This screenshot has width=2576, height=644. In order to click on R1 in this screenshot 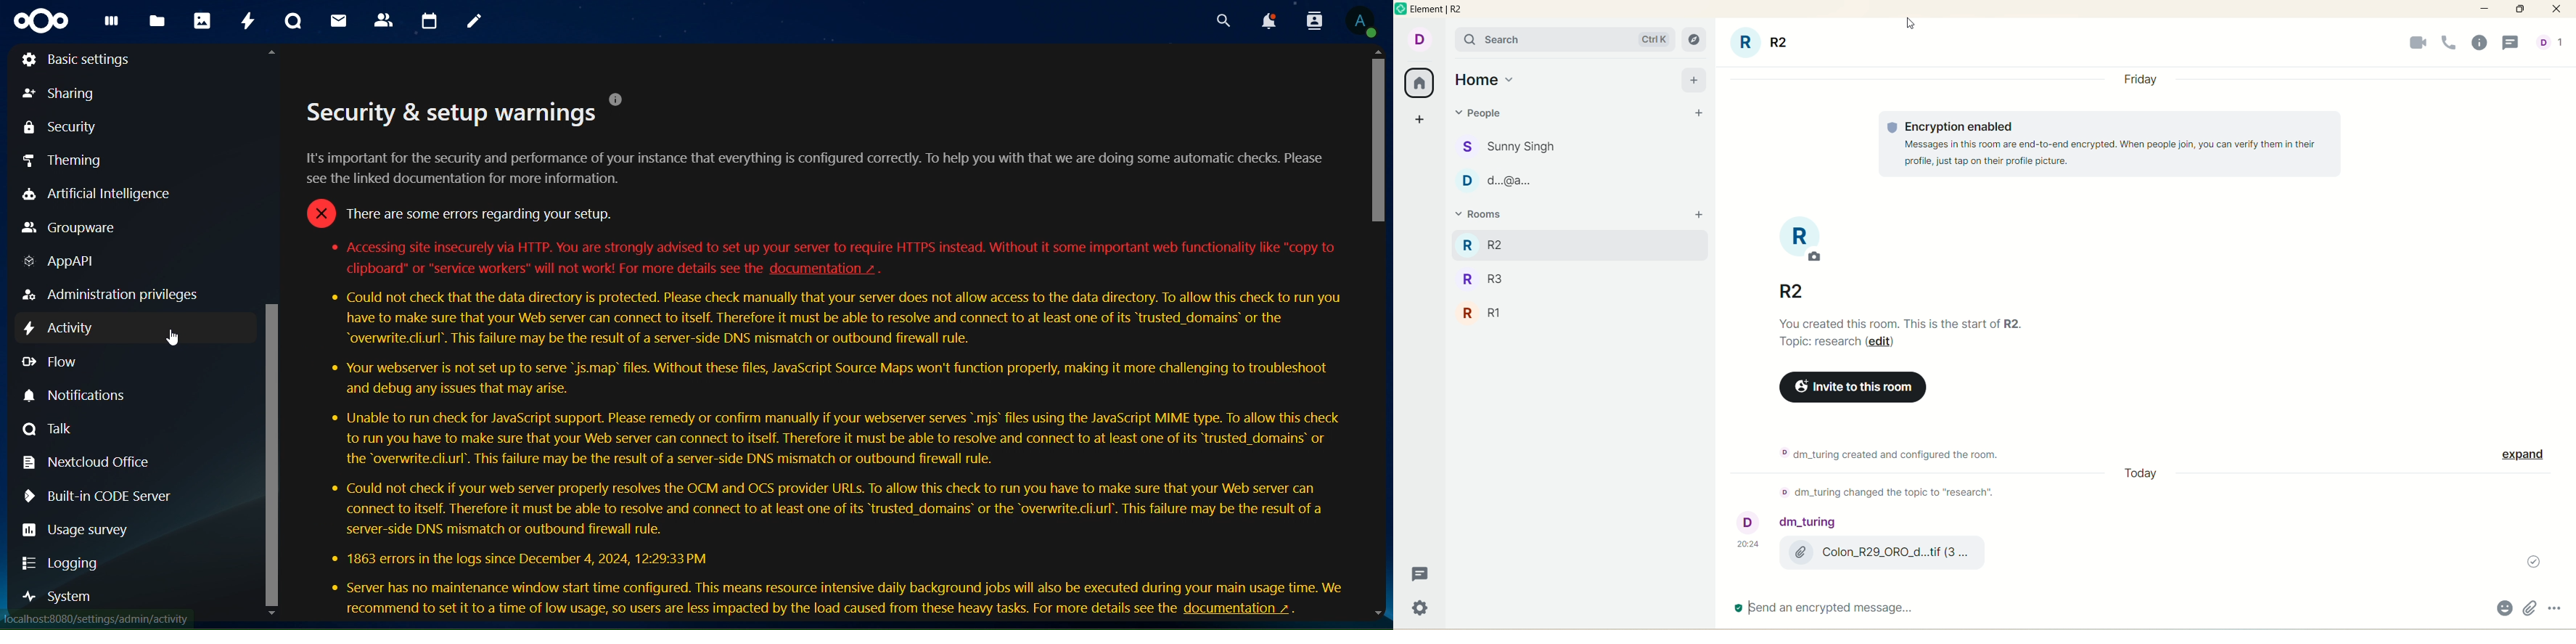, I will do `click(1486, 314)`.